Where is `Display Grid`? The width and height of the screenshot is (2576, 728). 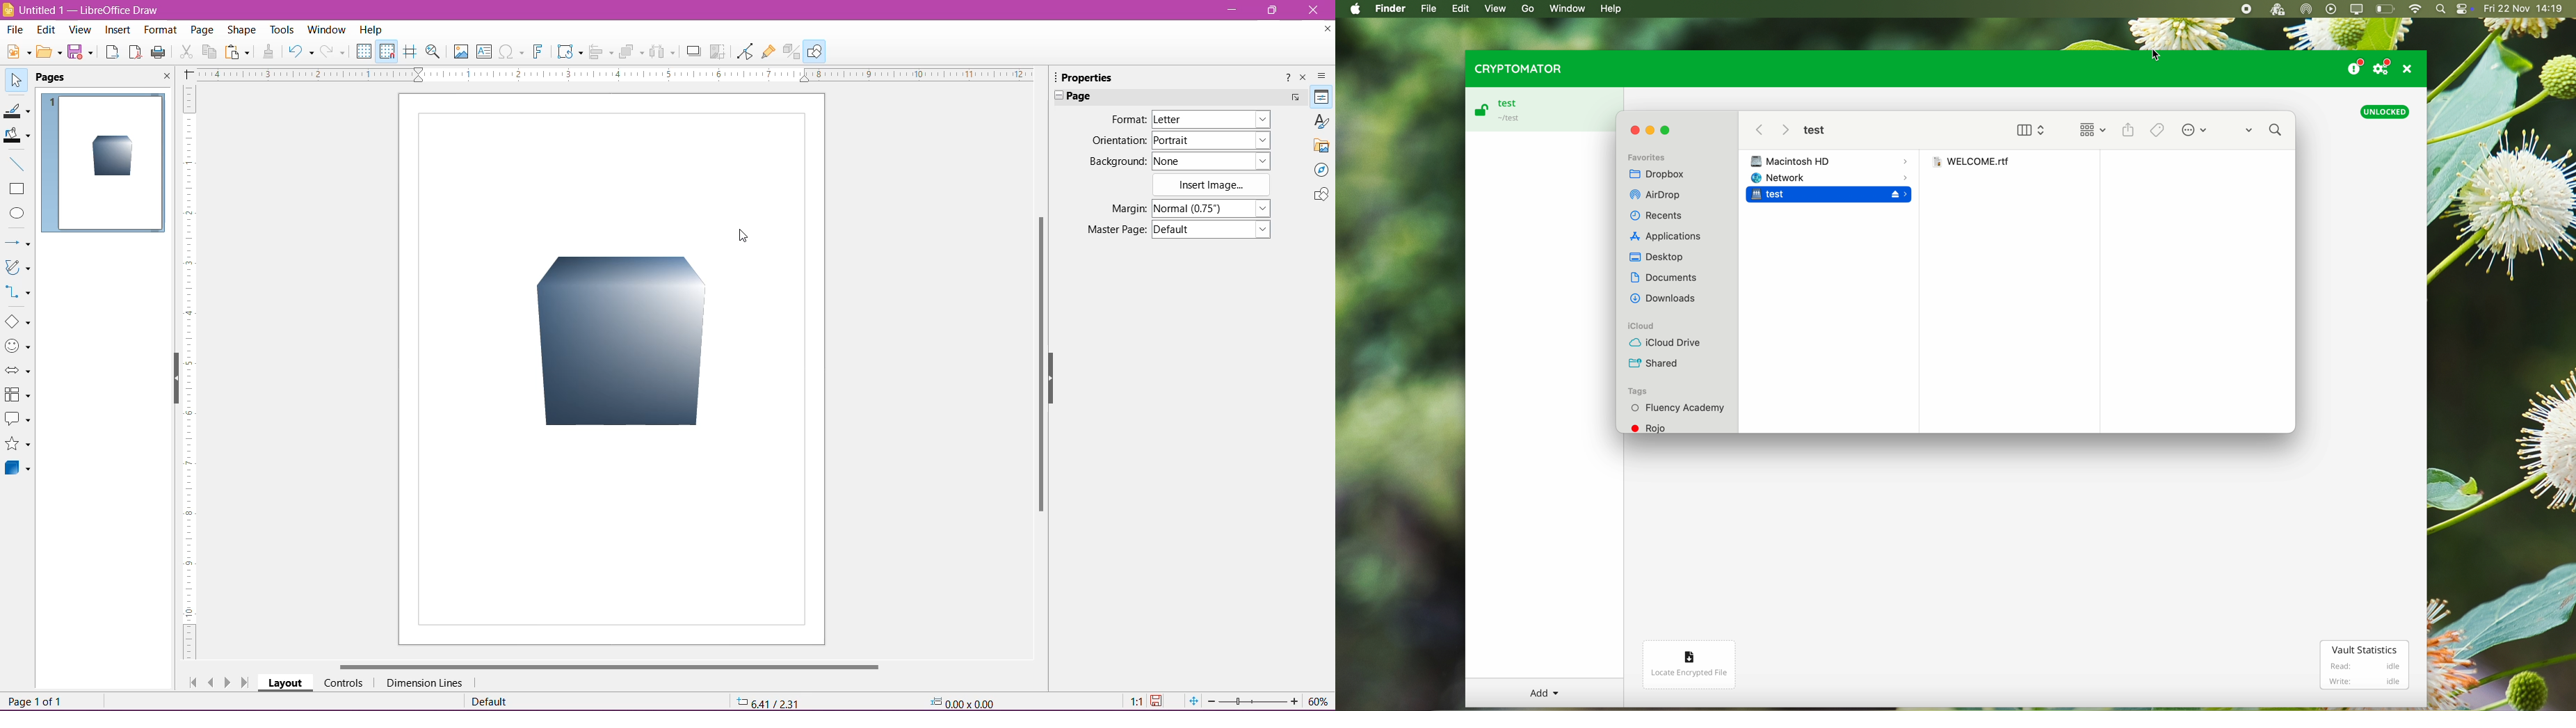
Display Grid is located at coordinates (364, 51).